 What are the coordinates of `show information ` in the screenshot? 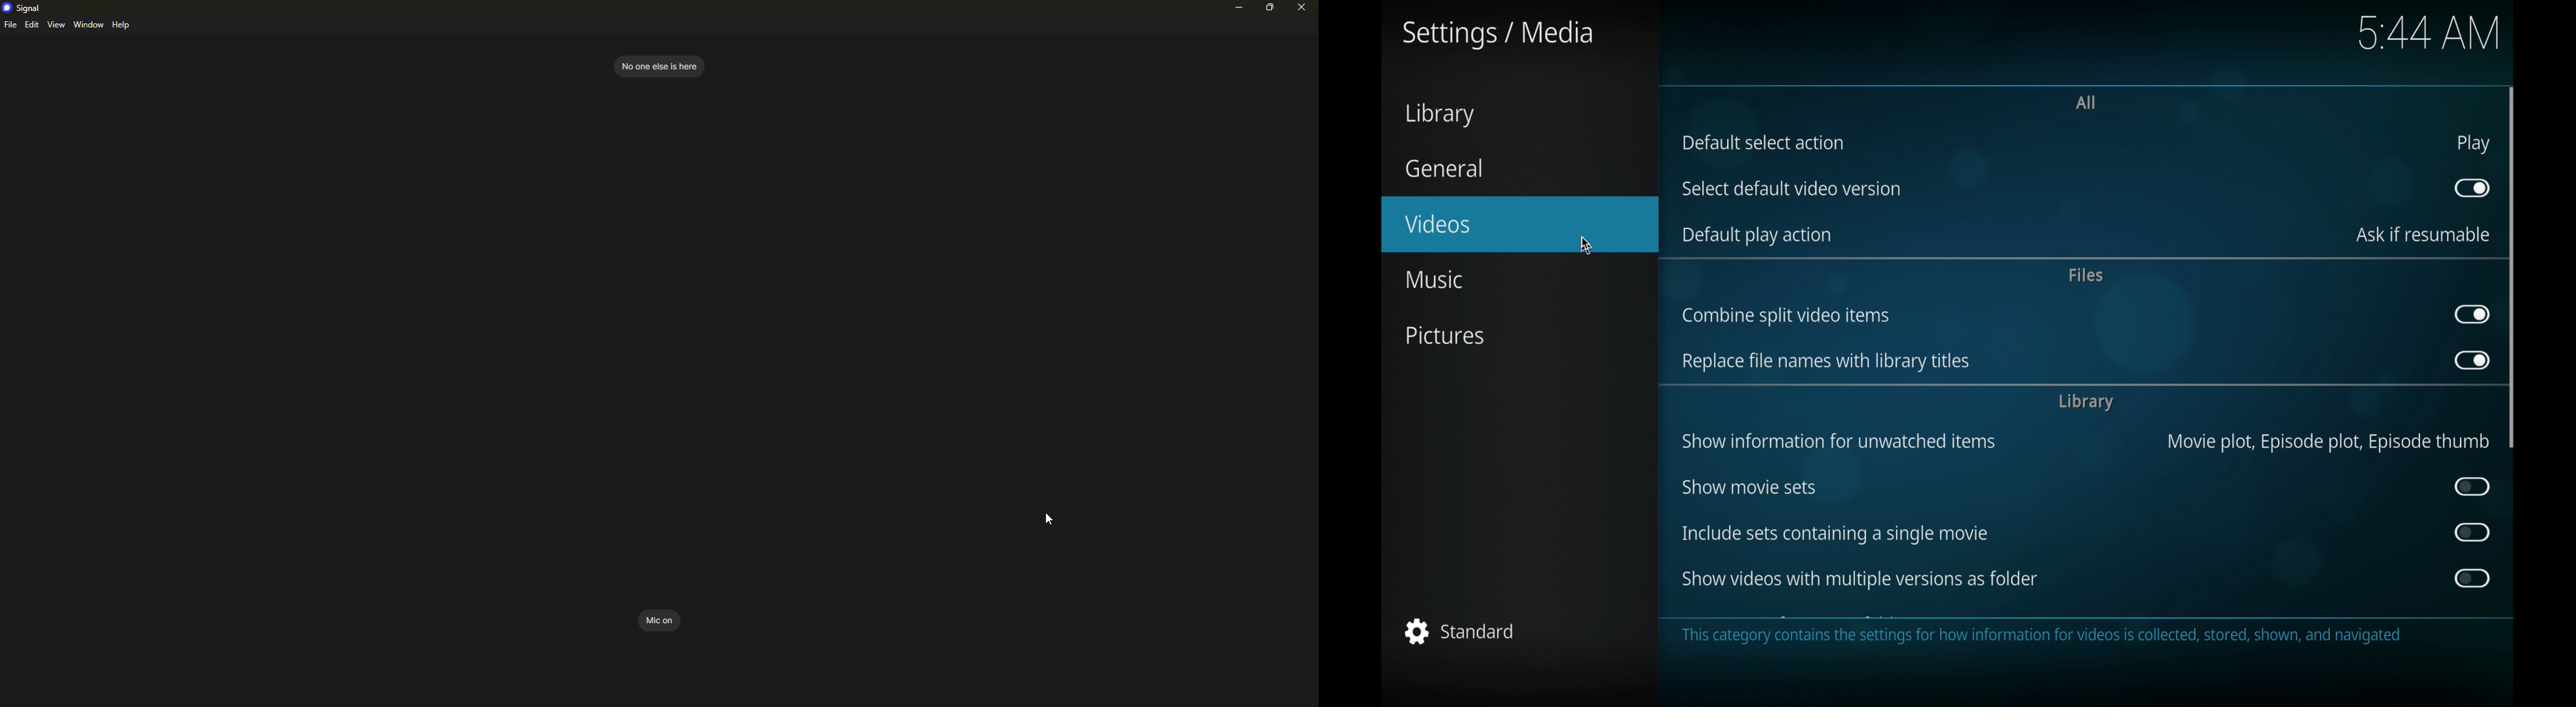 It's located at (1839, 441).